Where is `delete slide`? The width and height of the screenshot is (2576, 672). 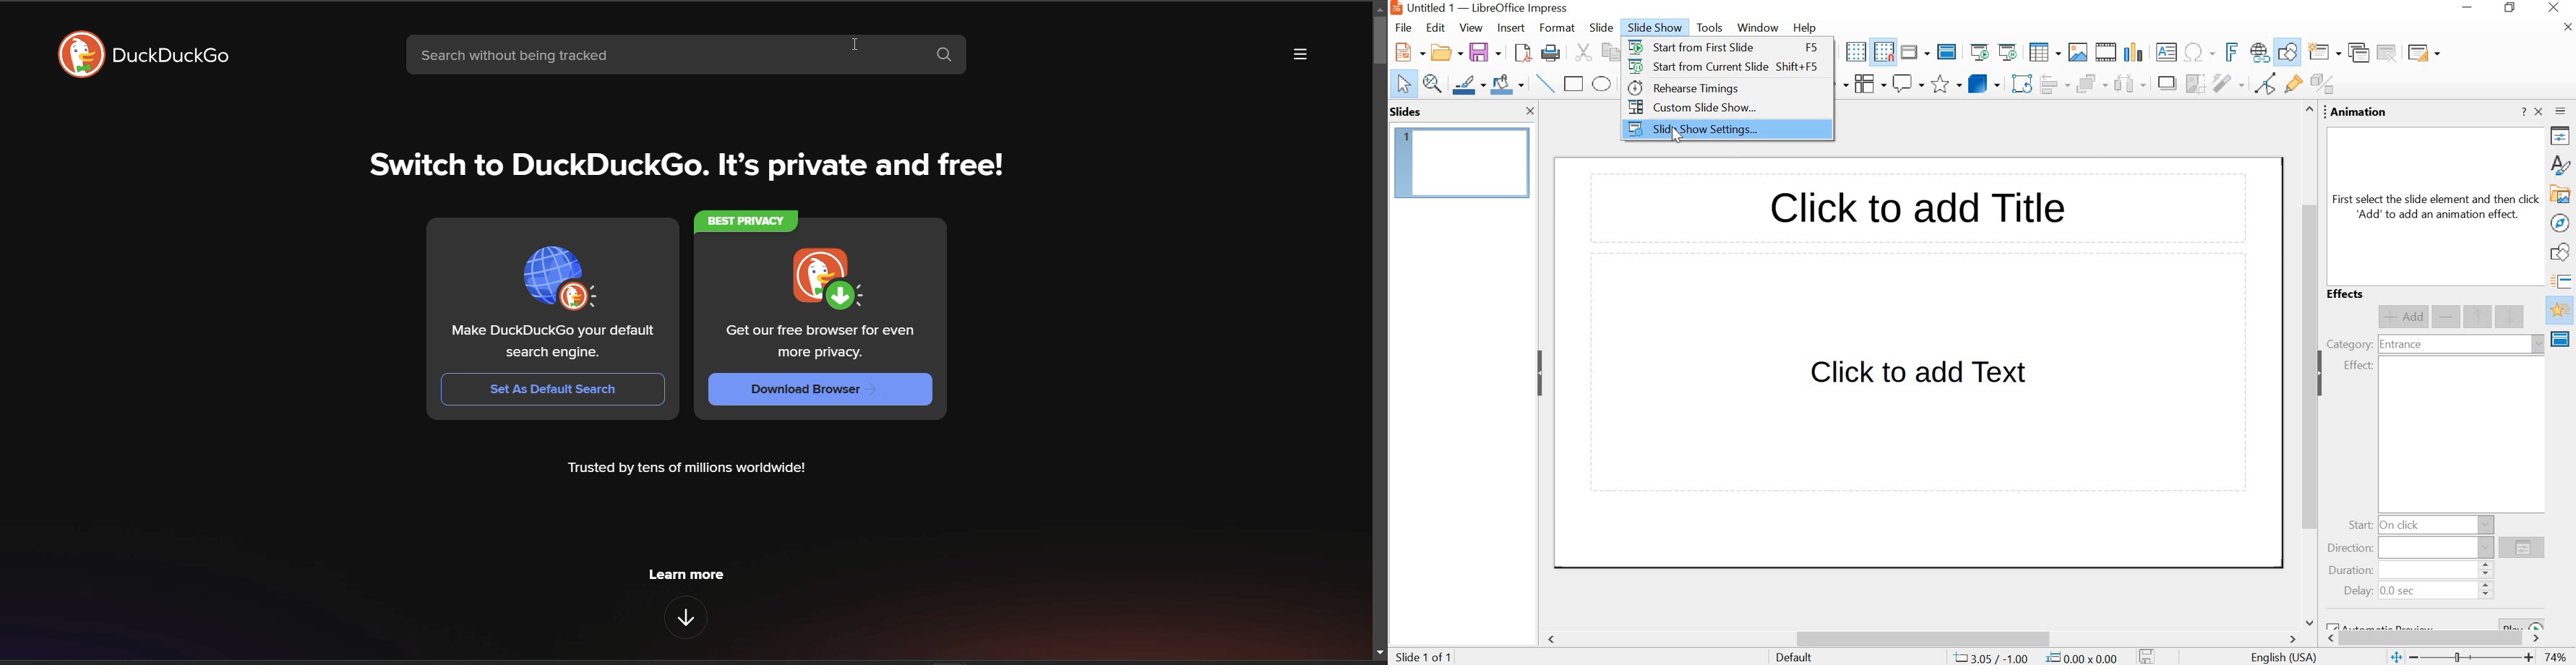 delete slide is located at coordinates (2388, 53).